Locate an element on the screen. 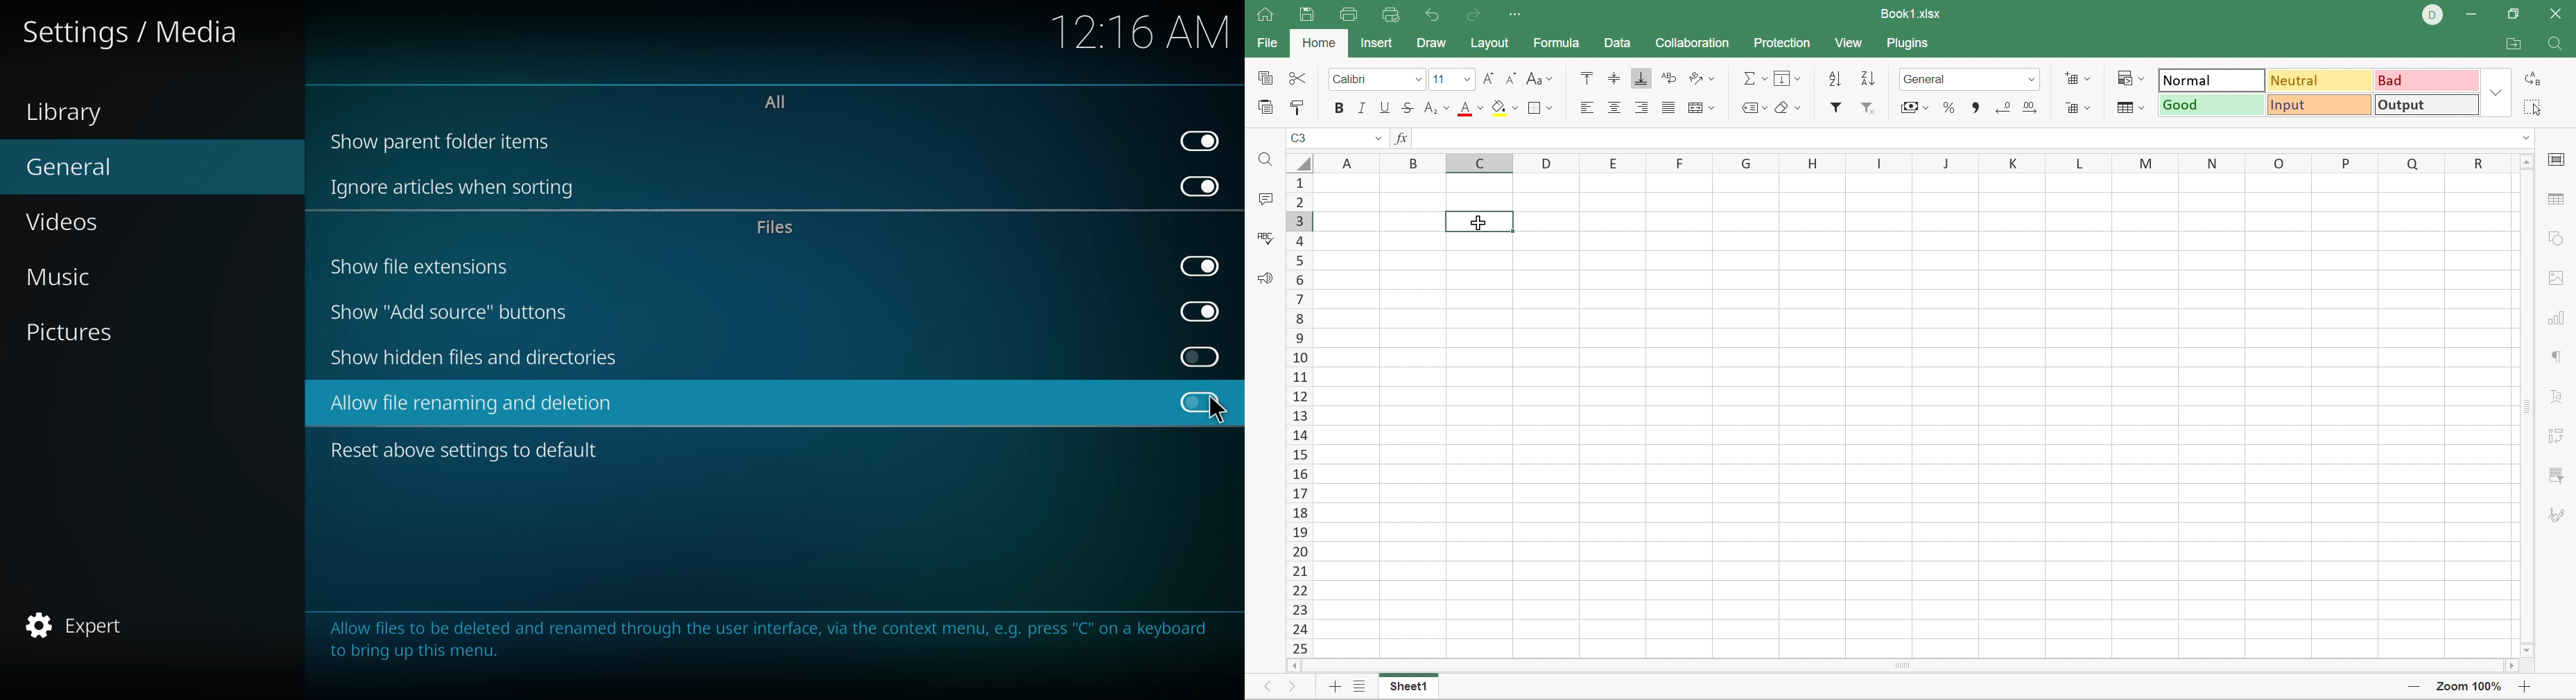  Scroll Left is located at coordinates (1293, 664).